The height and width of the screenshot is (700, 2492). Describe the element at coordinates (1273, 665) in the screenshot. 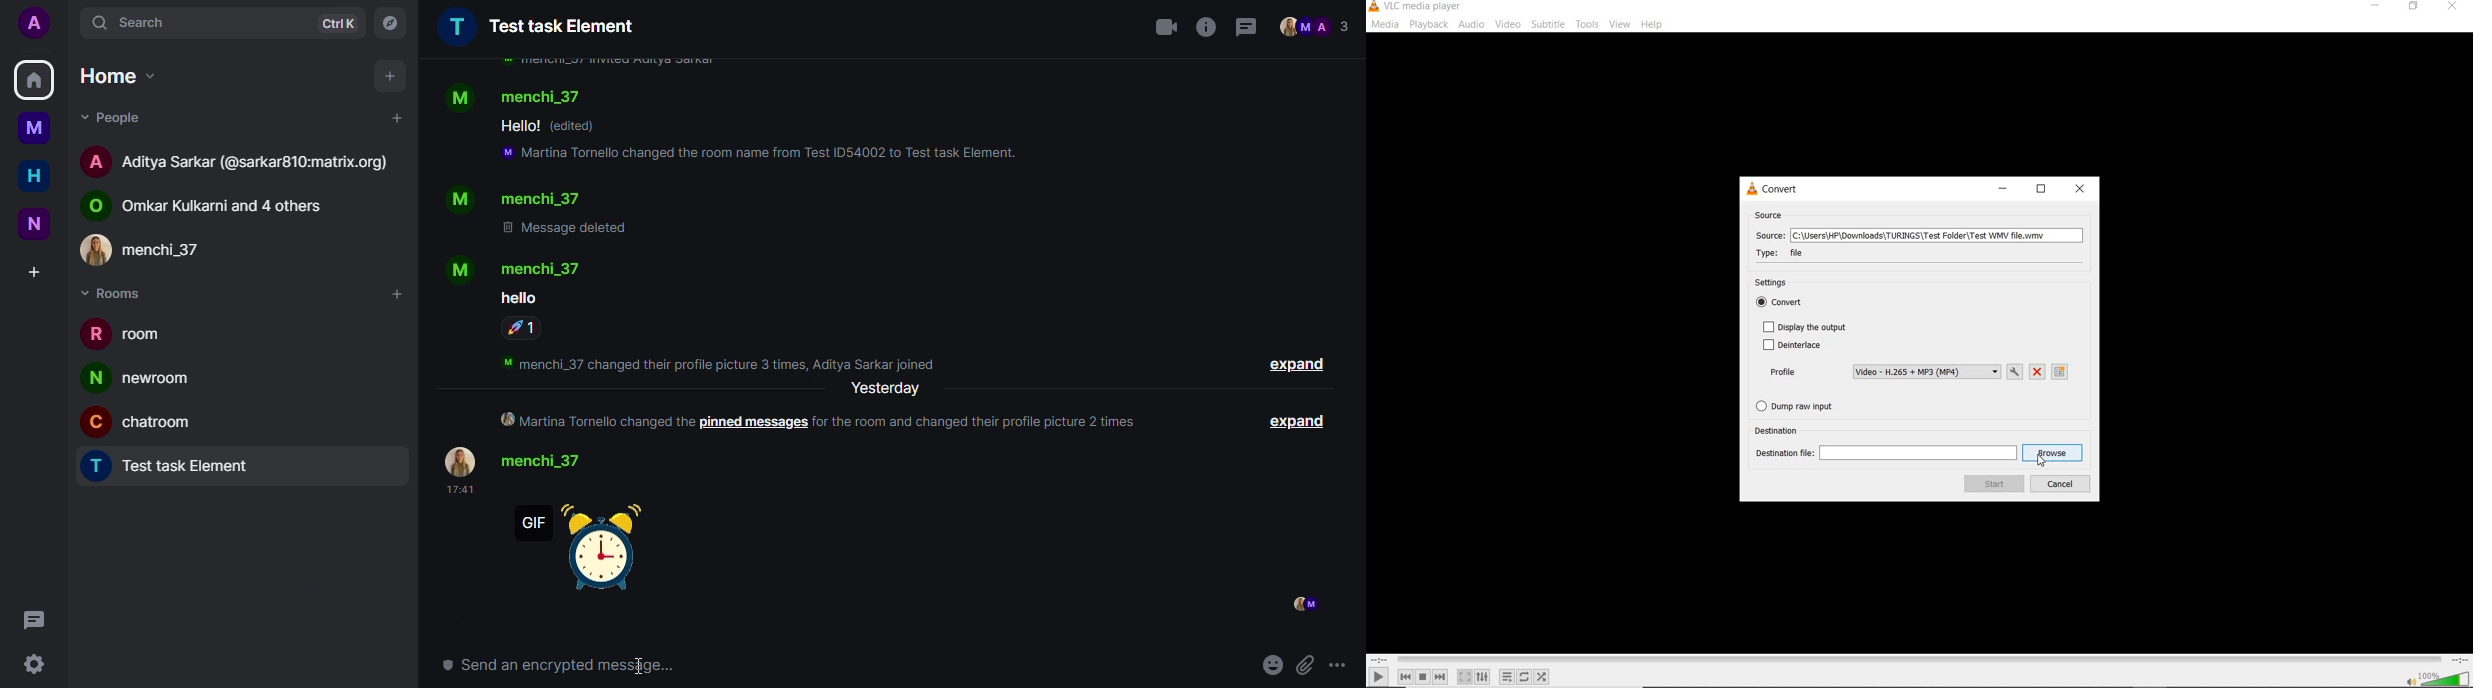

I see `emoji` at that location.